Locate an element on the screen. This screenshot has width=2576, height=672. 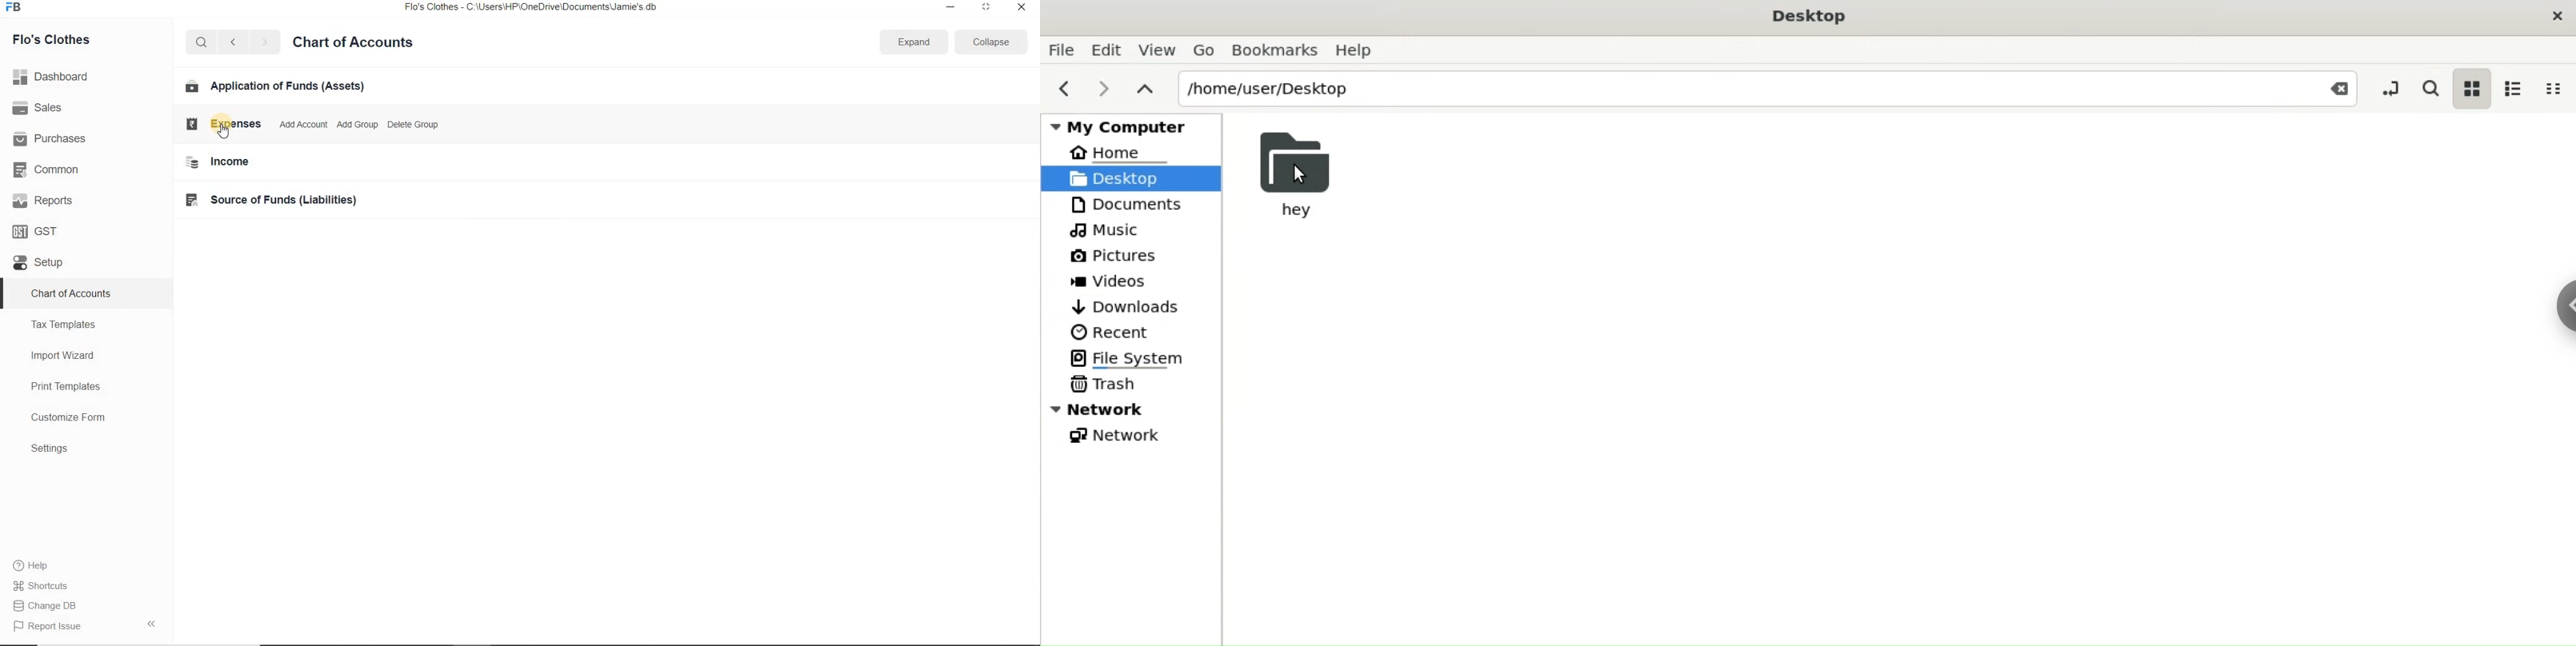
 Change DB is located at coordinates (52, 605).